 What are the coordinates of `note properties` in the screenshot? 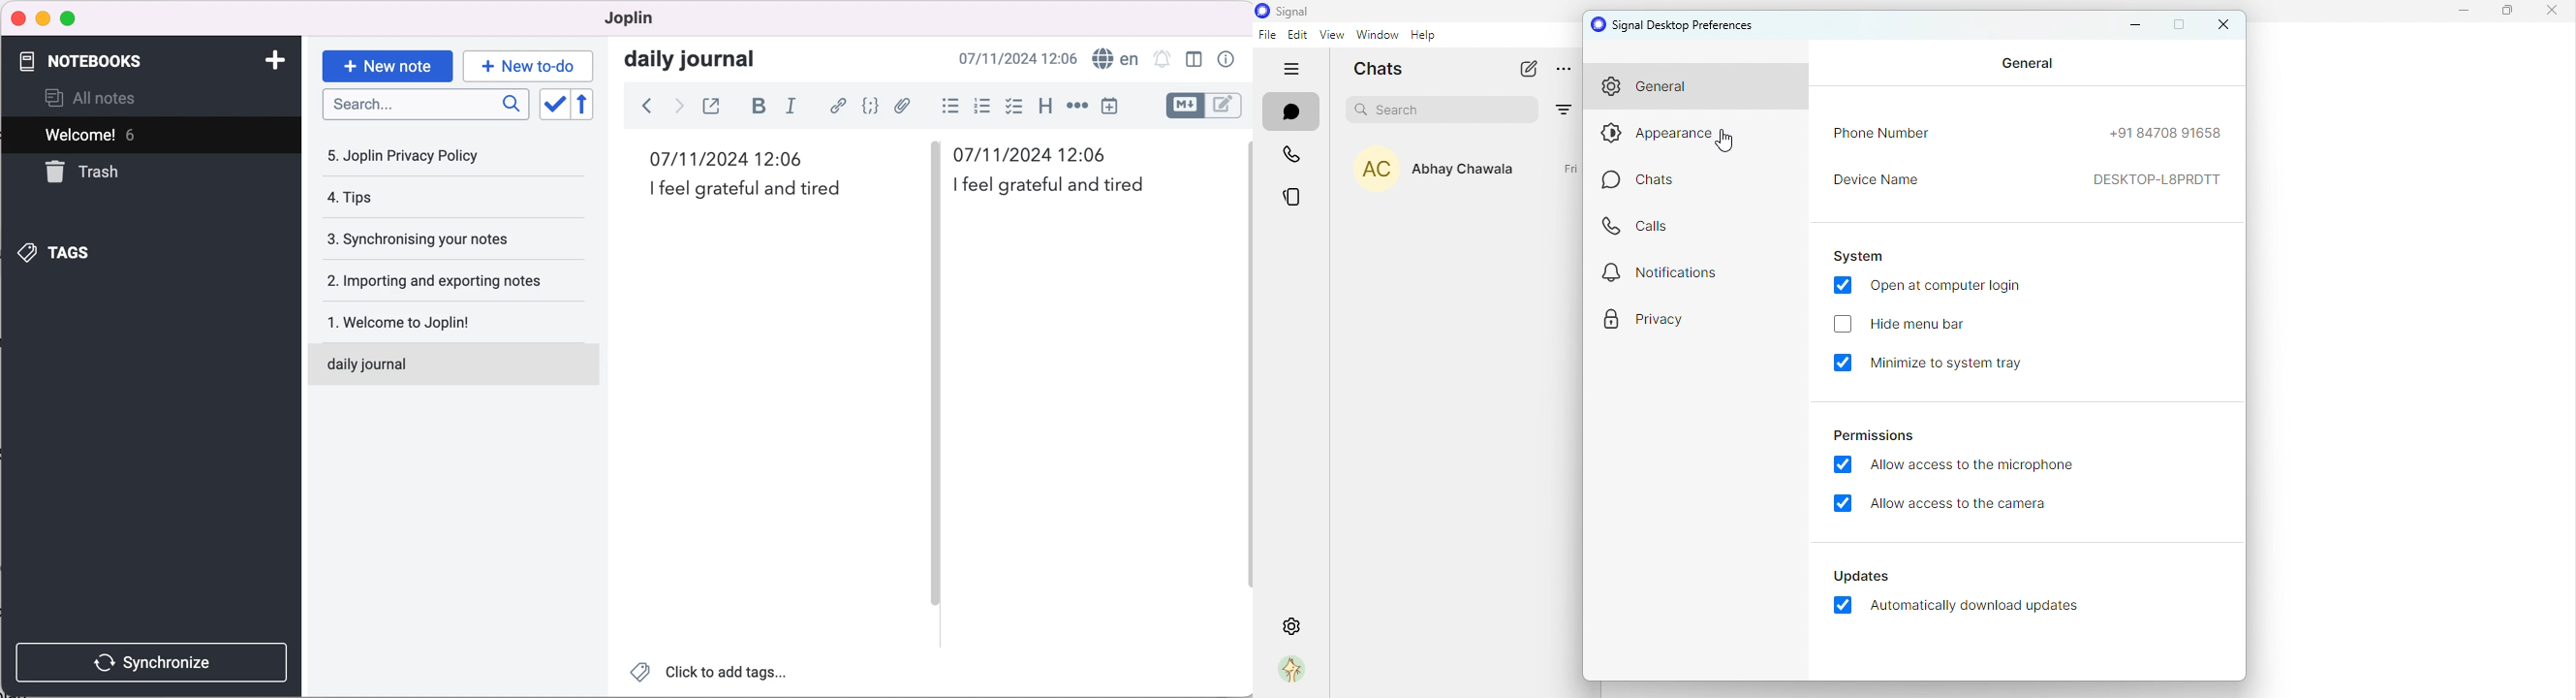 It's located at (1227, 61).